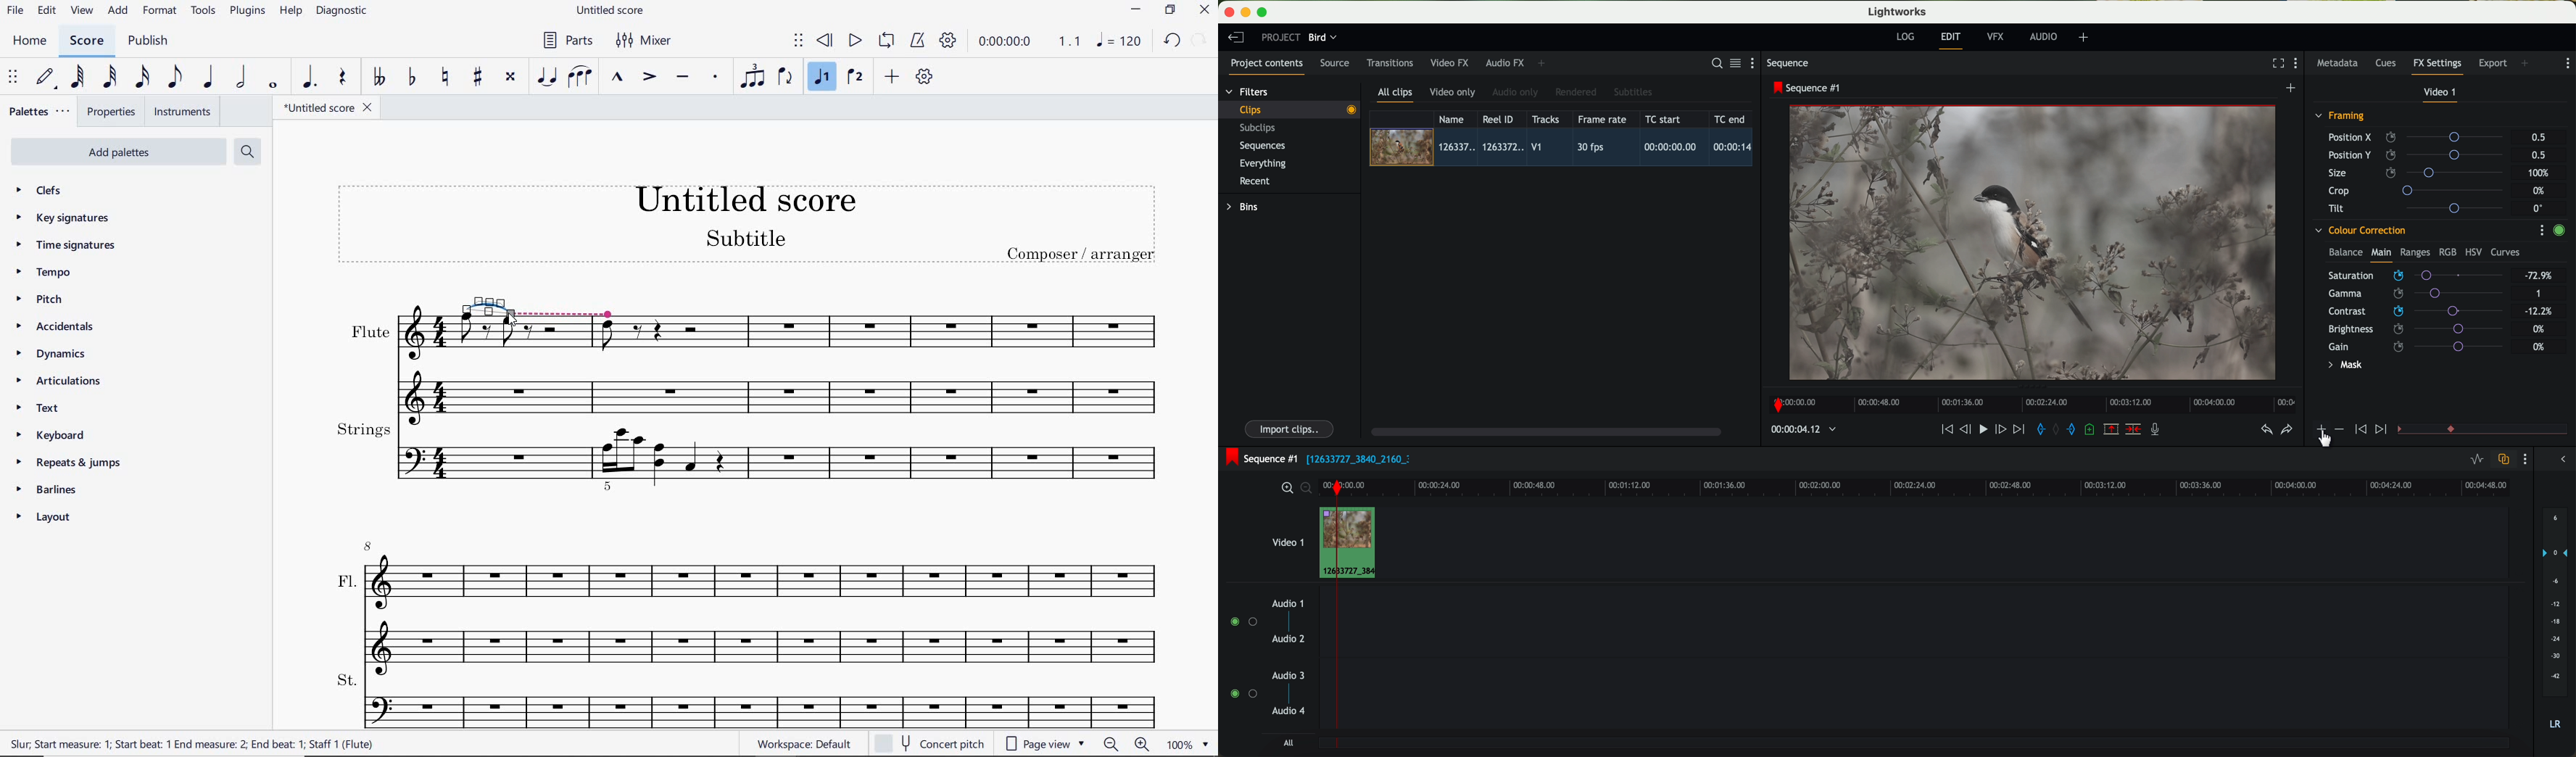 This screenshot has width=2576, height=784. What do you see at coordinates (2338, 429) in the screenshot?
I see `icon` at bounding box center [2338, 429].